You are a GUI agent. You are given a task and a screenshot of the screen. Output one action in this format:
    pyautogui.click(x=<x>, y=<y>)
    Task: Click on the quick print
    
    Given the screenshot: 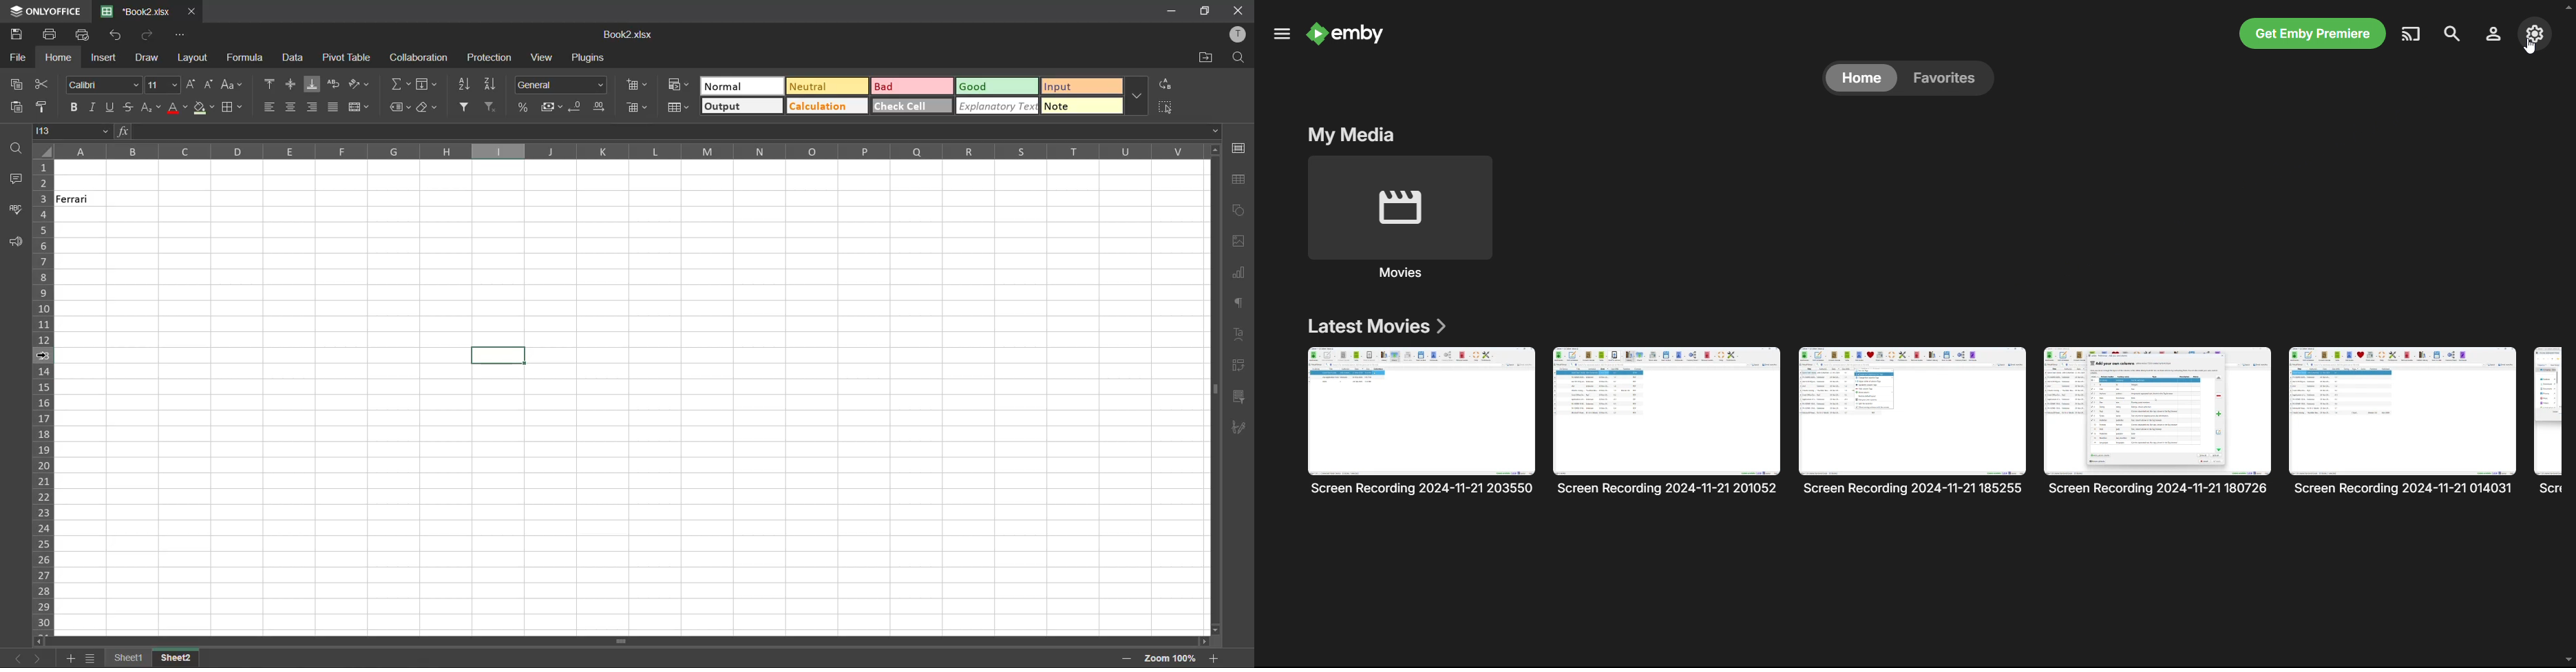 What is the action you would take?
    pyautogui.click(x=85, y=35)
    